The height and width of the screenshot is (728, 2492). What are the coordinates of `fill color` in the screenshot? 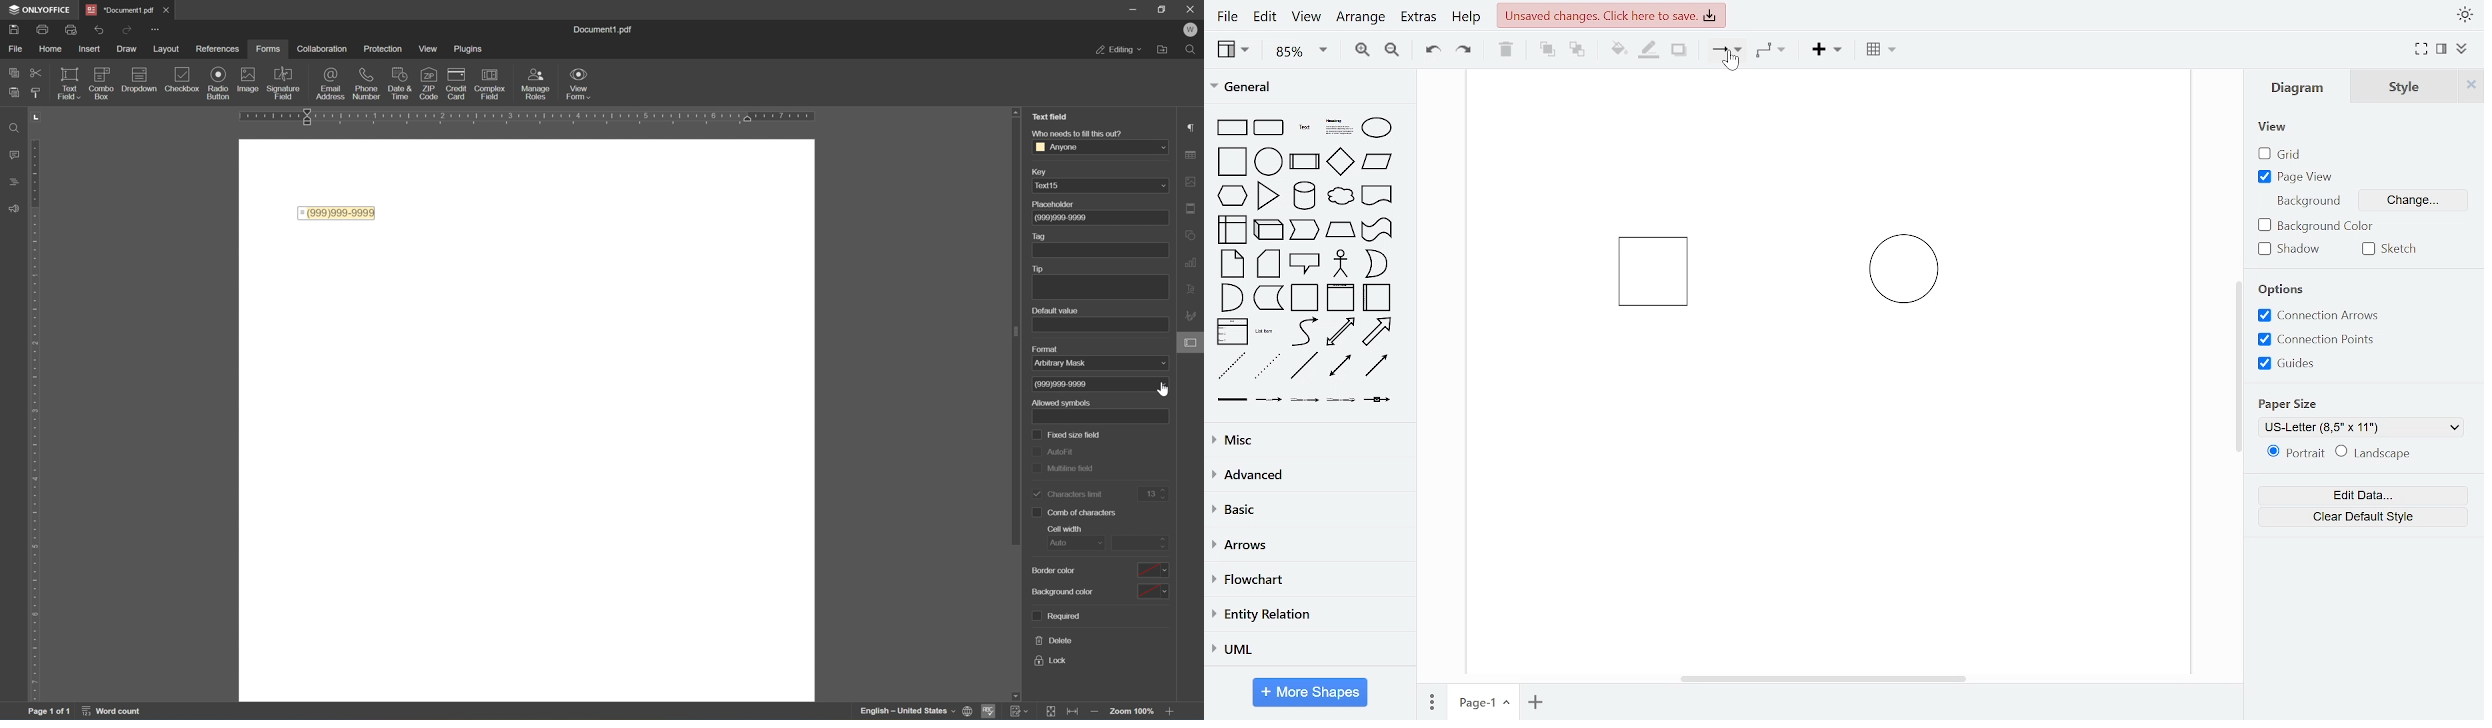 It's located at (1619, 50).